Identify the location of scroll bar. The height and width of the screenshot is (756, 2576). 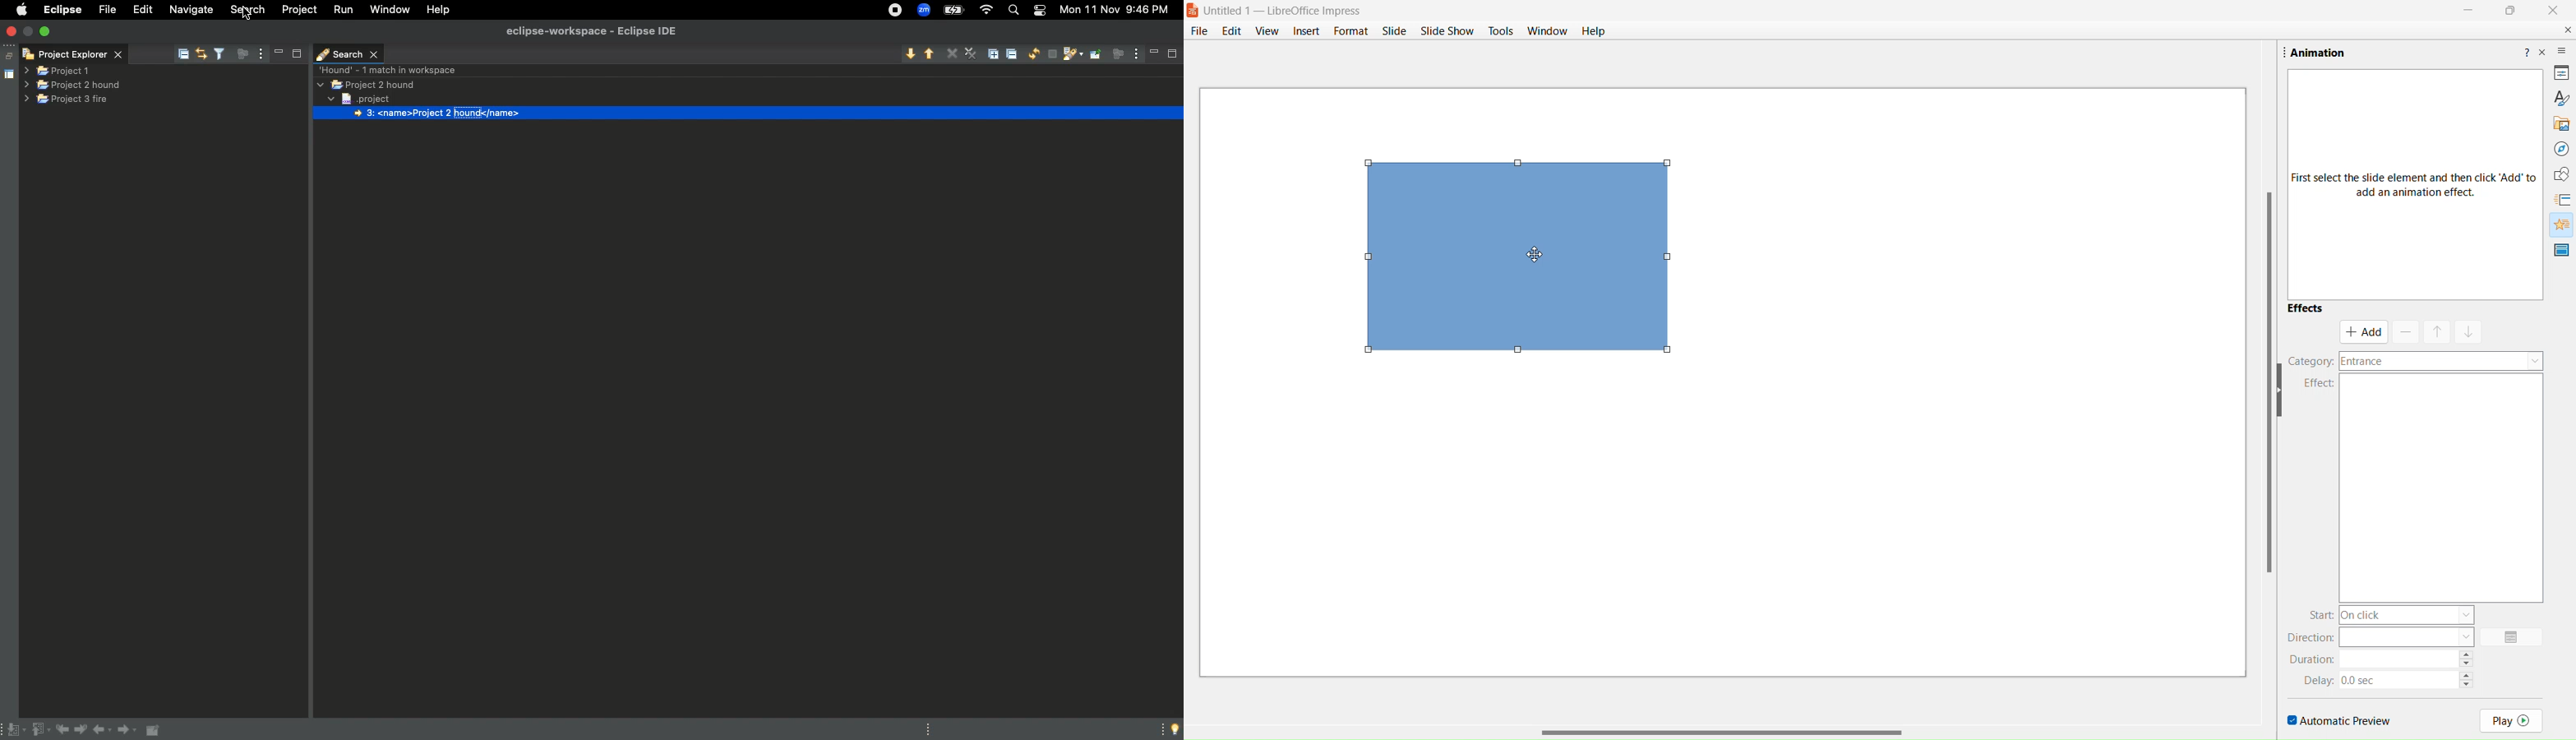
(1722, 725).